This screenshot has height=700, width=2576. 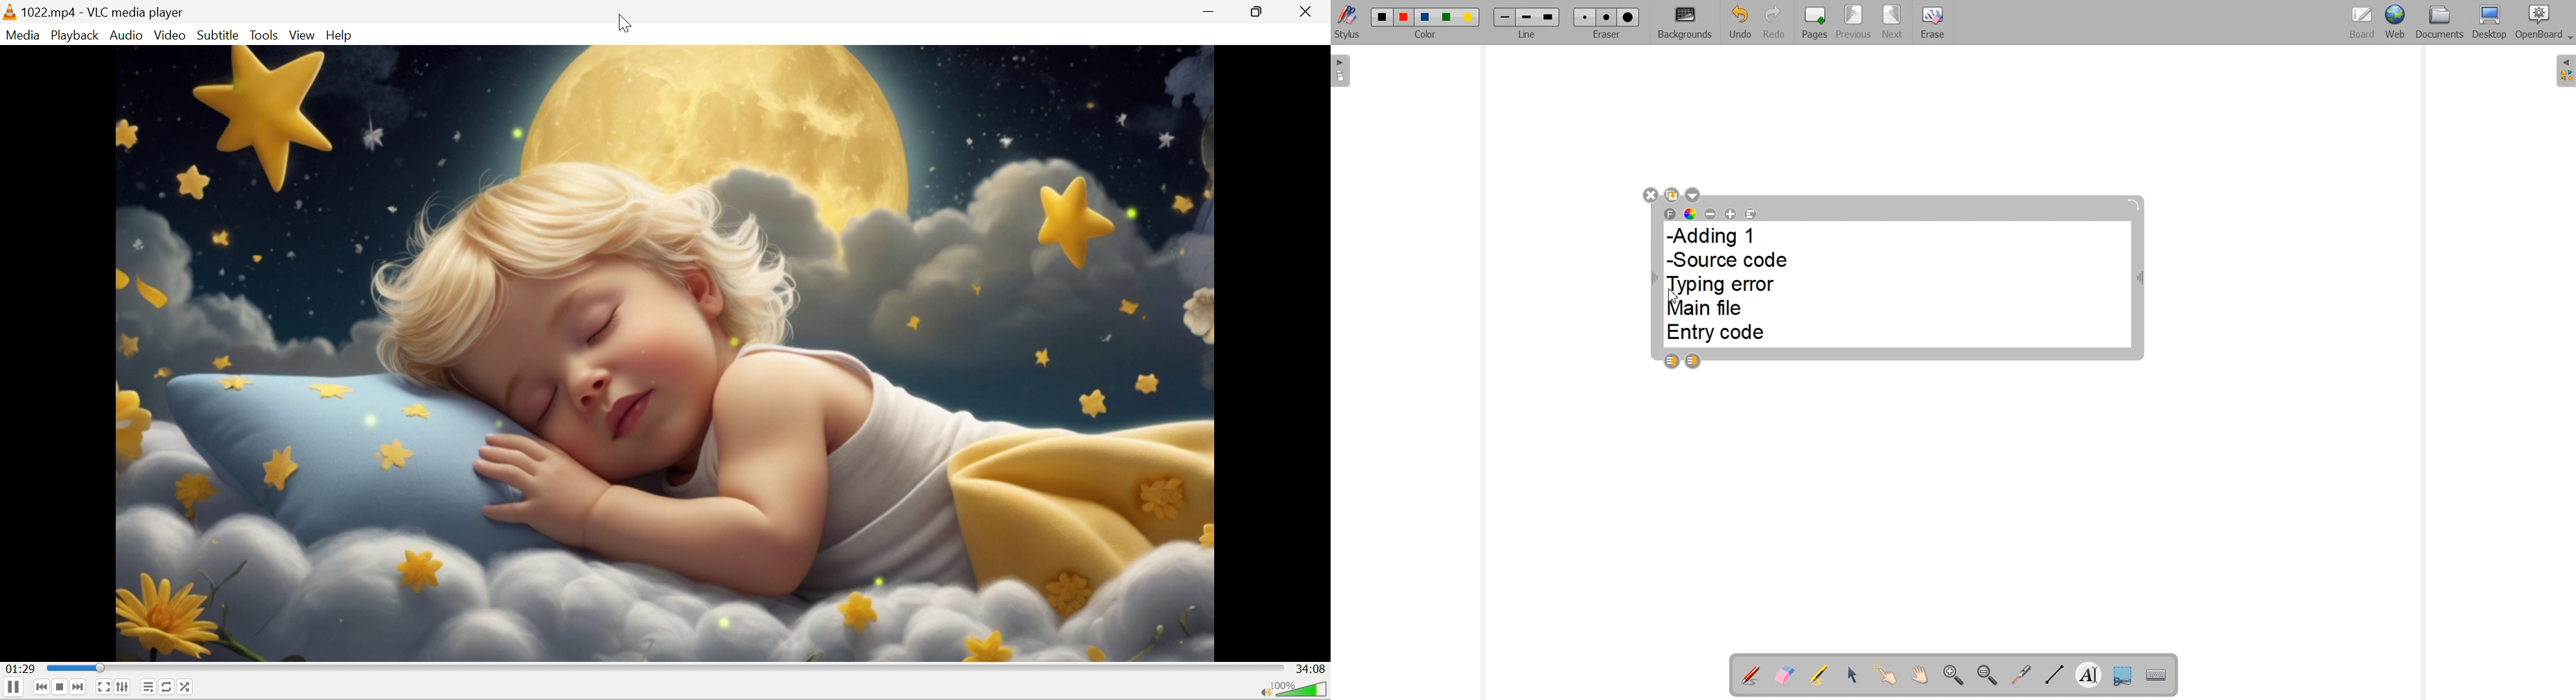 I want to click on Display virtual keyboard , so click(x=2157, y=673).